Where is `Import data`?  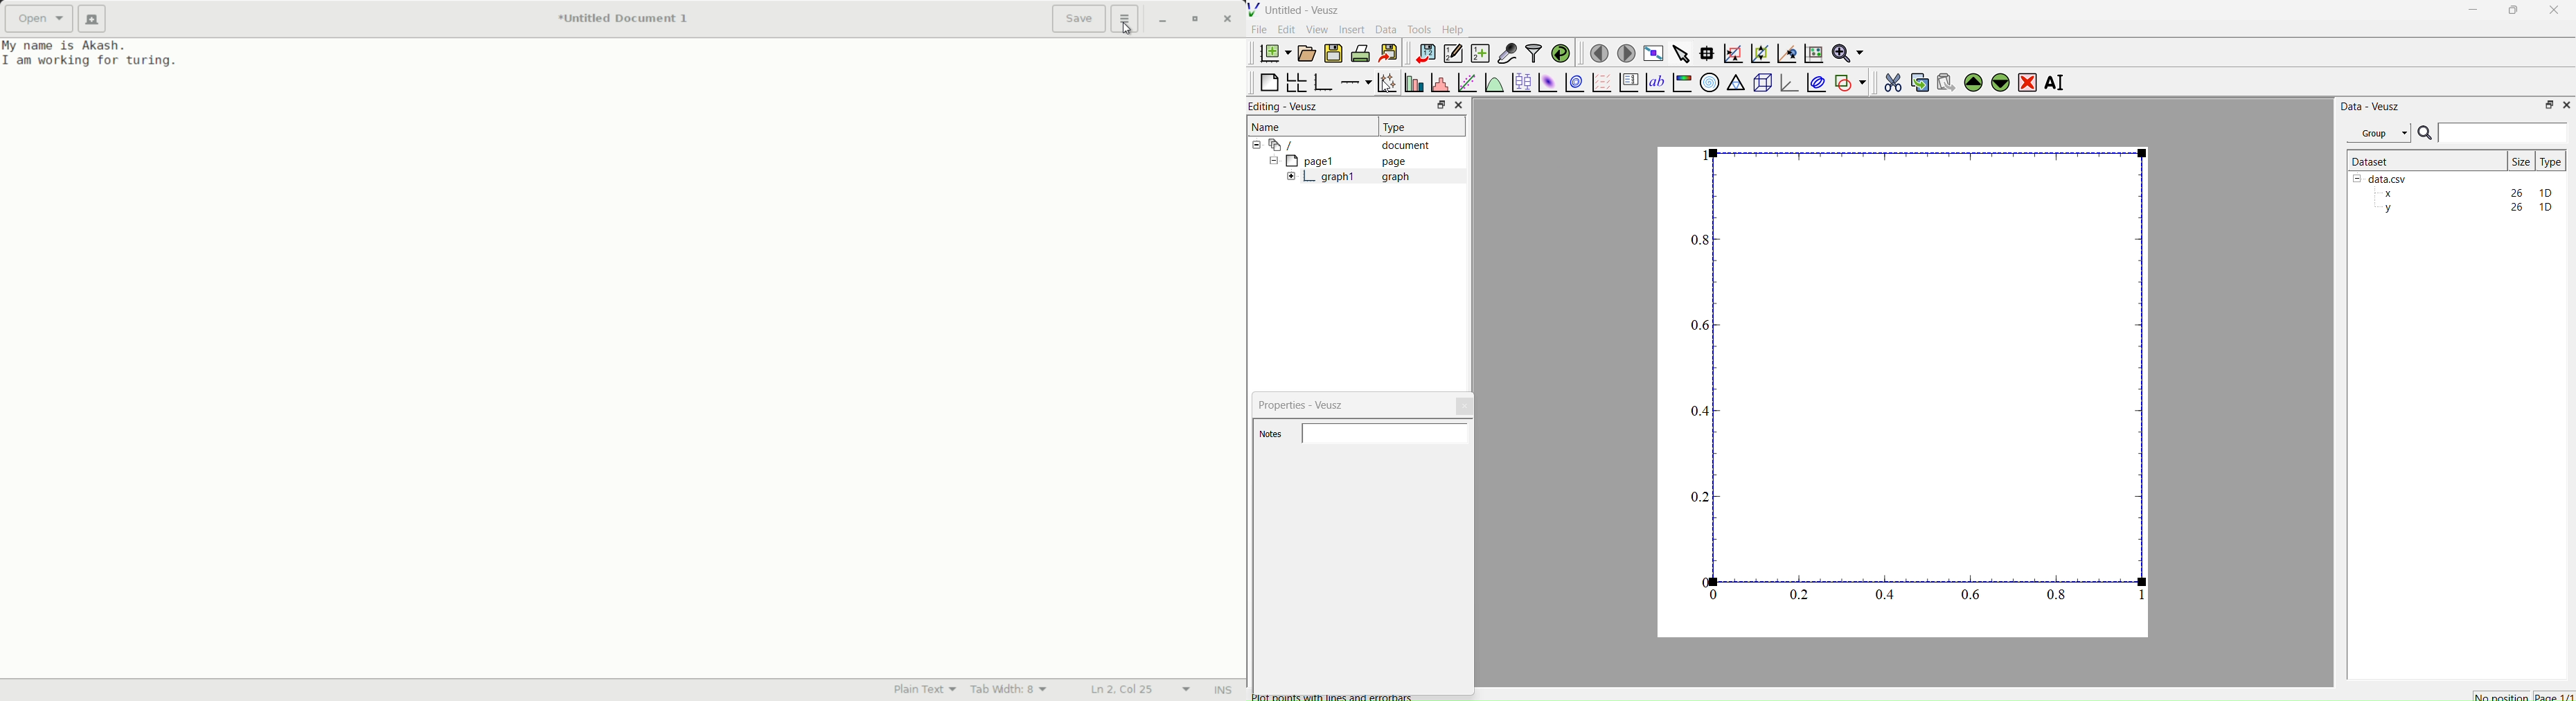 Import data is located at coordinates (1422, 53).